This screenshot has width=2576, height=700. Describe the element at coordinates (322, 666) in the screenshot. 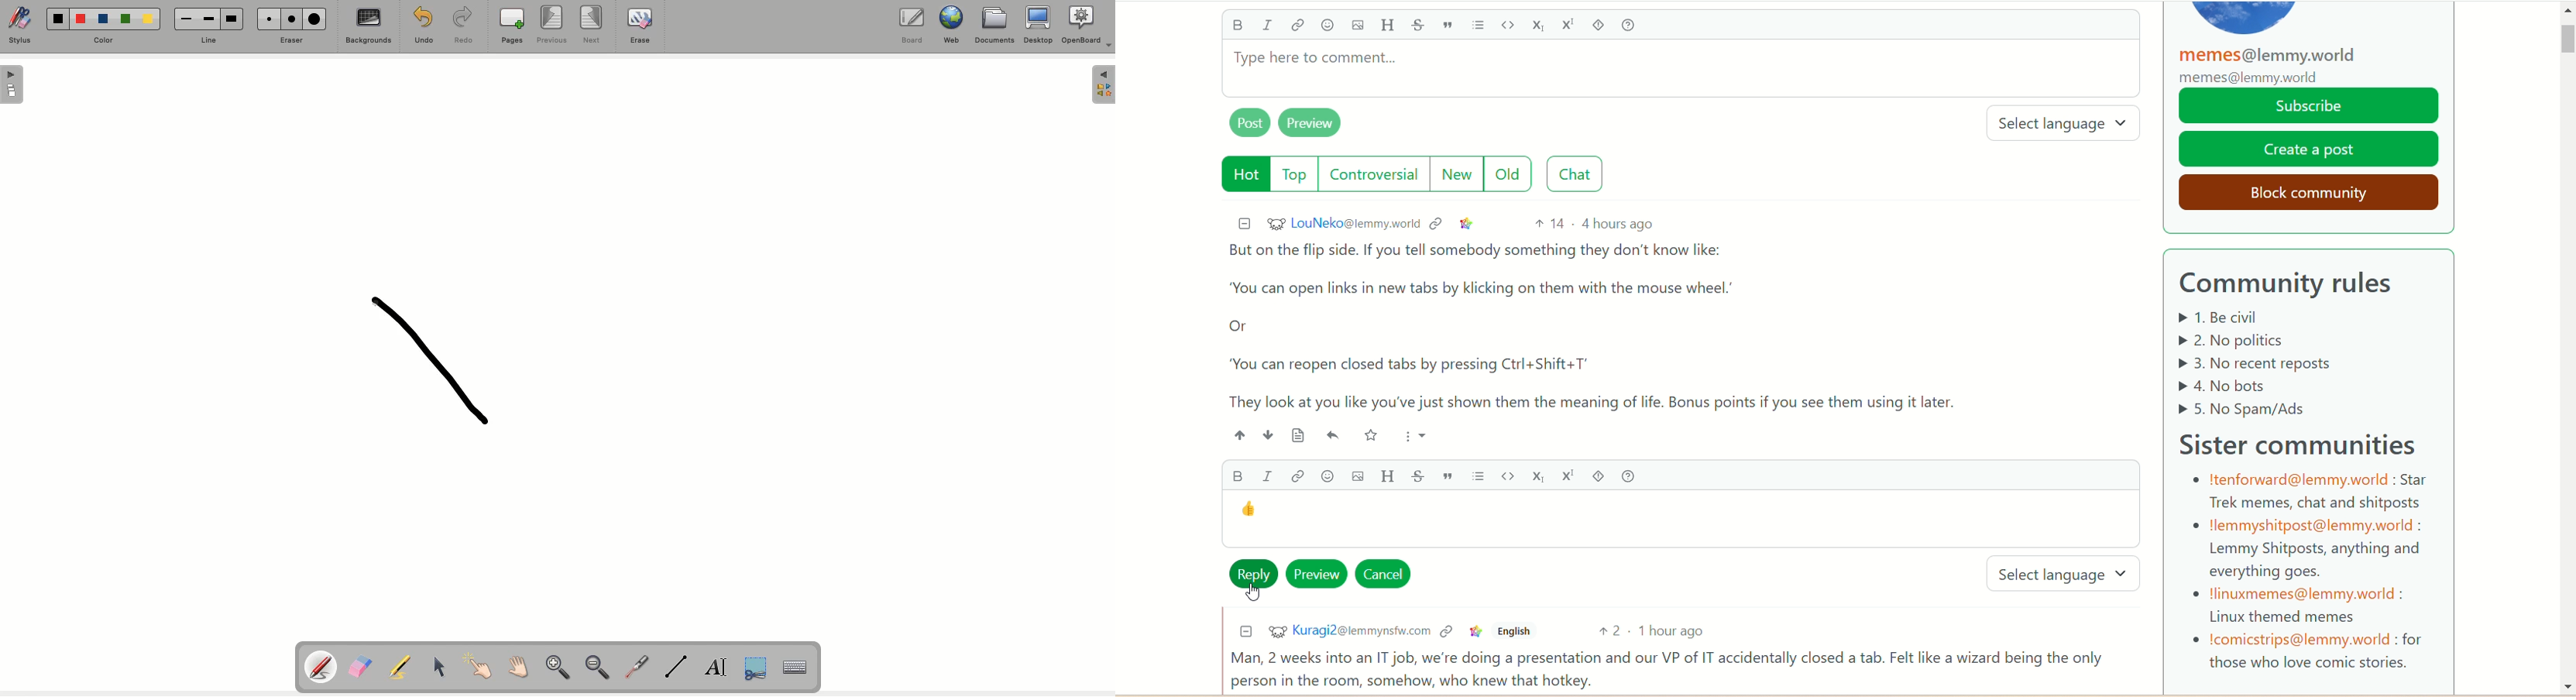

I see `Pen` at that location.